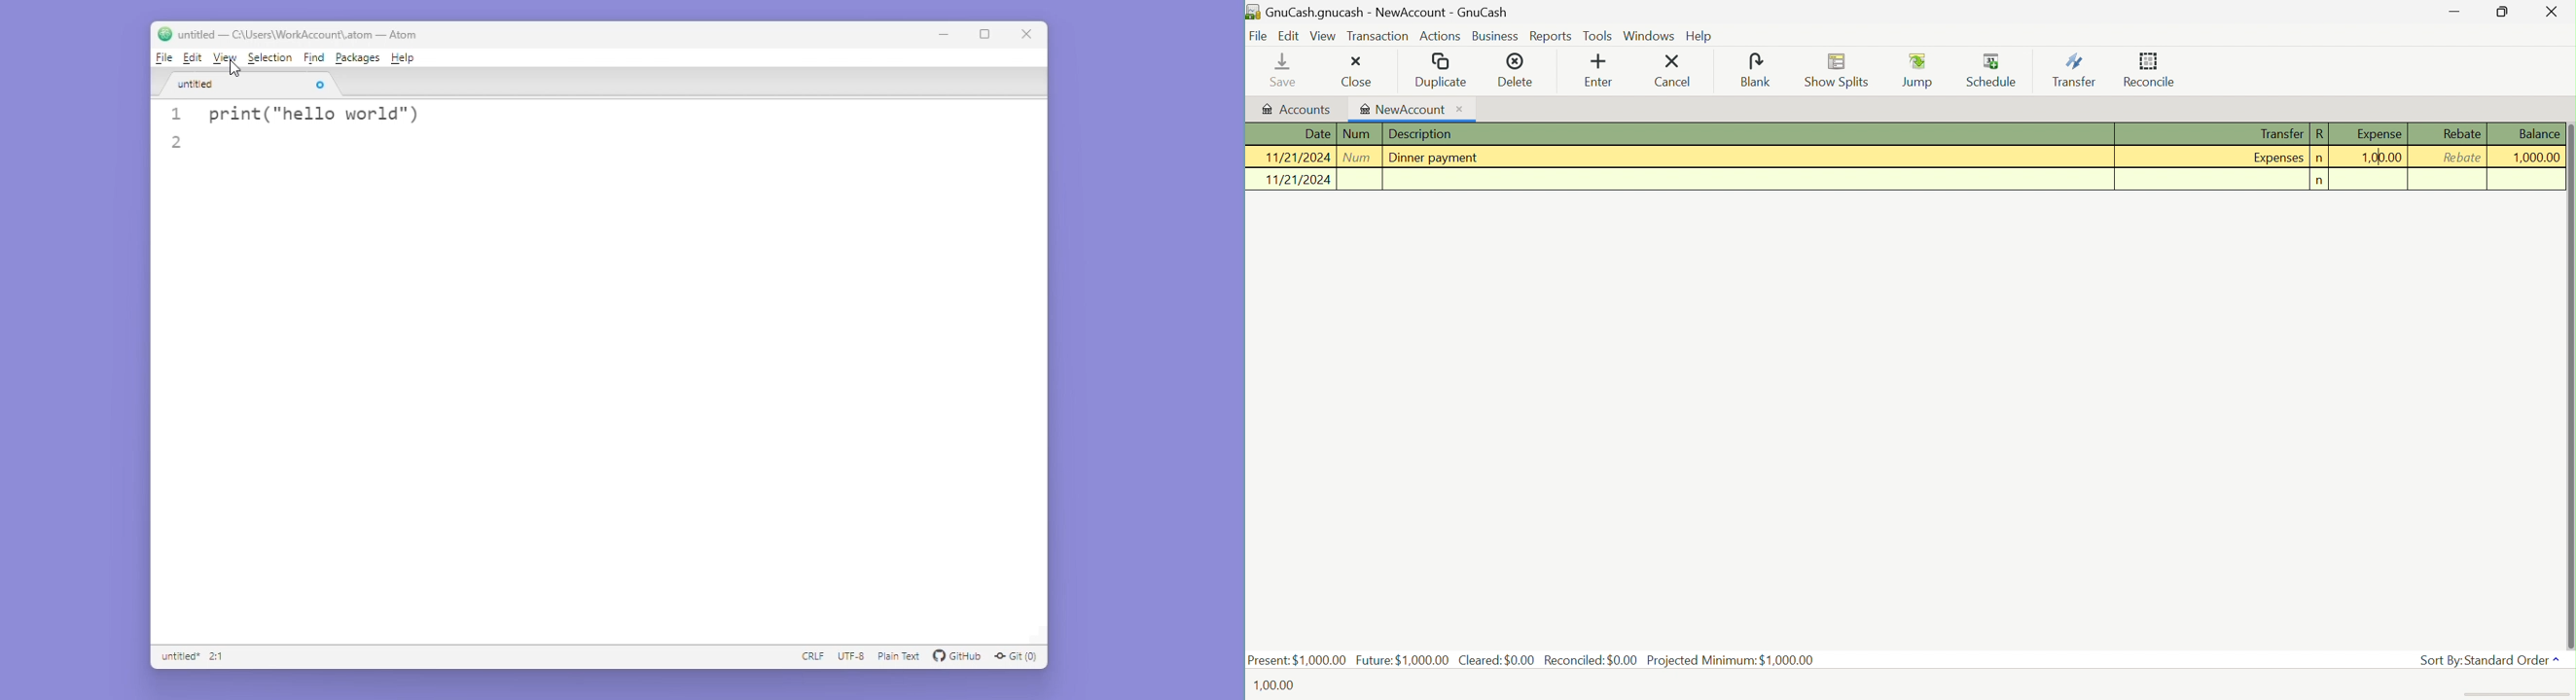 Image resolution: width=2576 pixels, height=700 pixels. What do you see at coordinates (1702, 38) in the screenshot?
I see `Help` at bounding box center [1702, 38].